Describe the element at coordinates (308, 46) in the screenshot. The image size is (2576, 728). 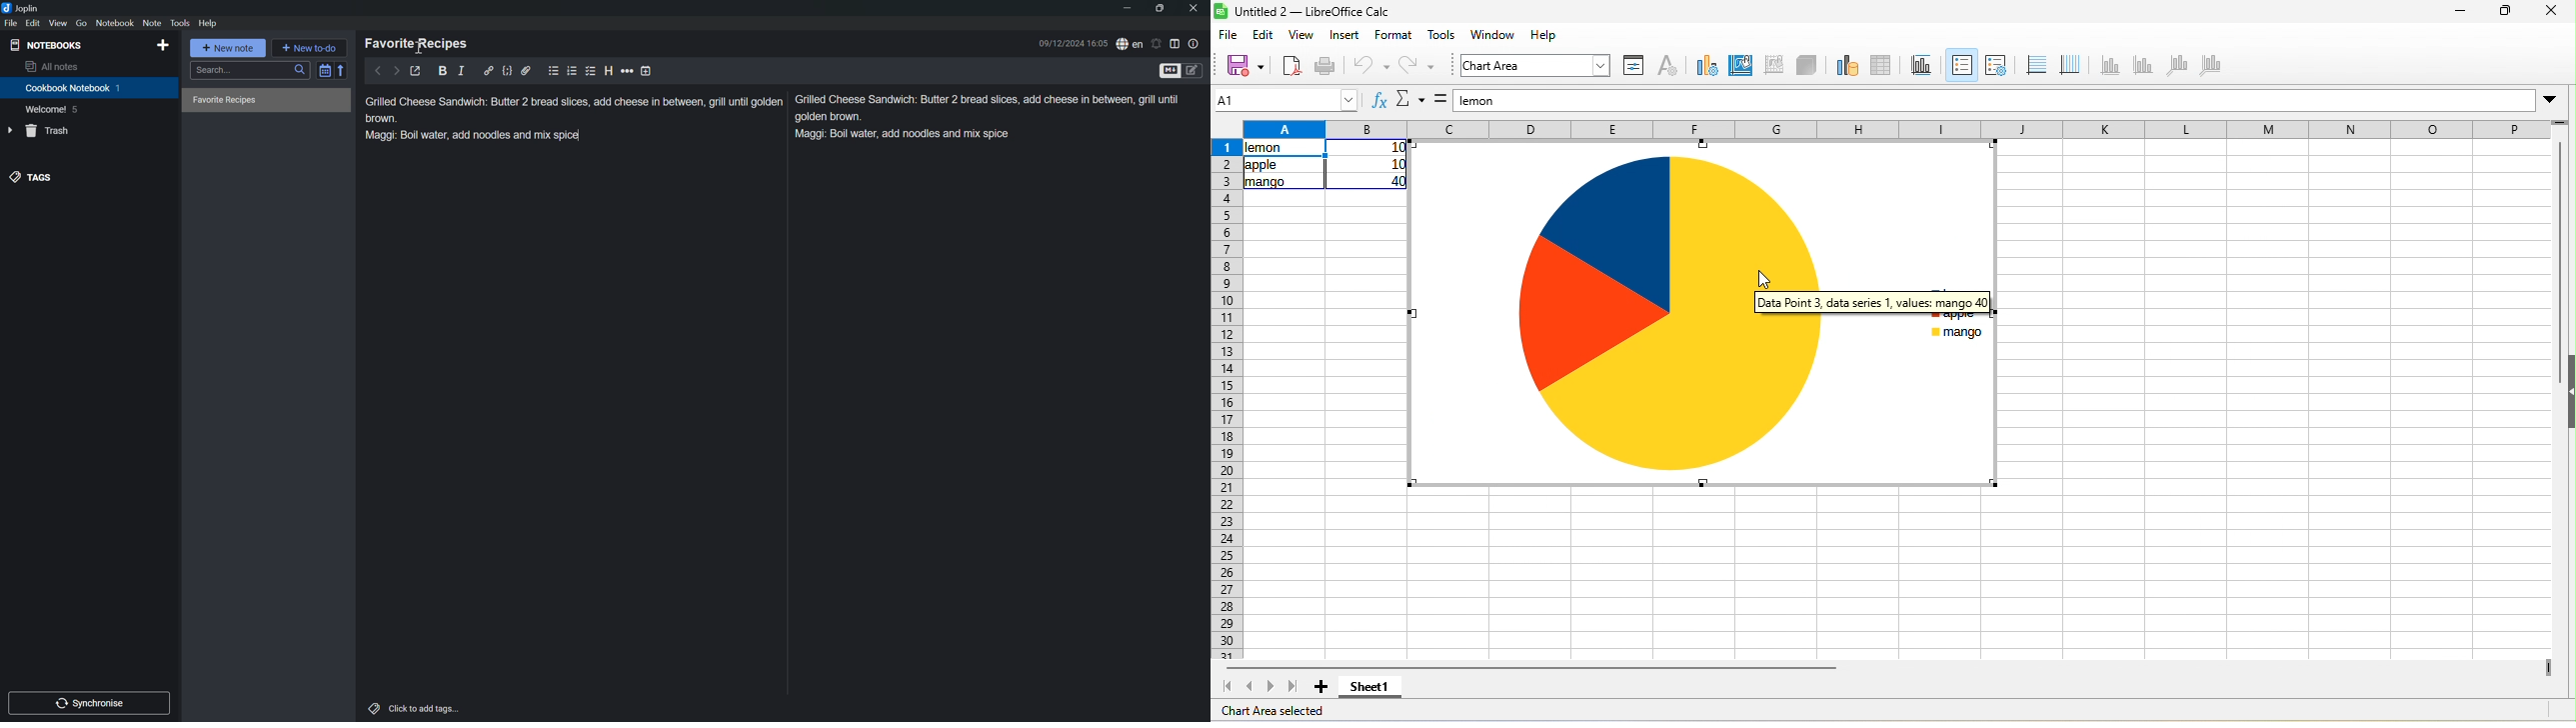
I see `New to-do` at that location.